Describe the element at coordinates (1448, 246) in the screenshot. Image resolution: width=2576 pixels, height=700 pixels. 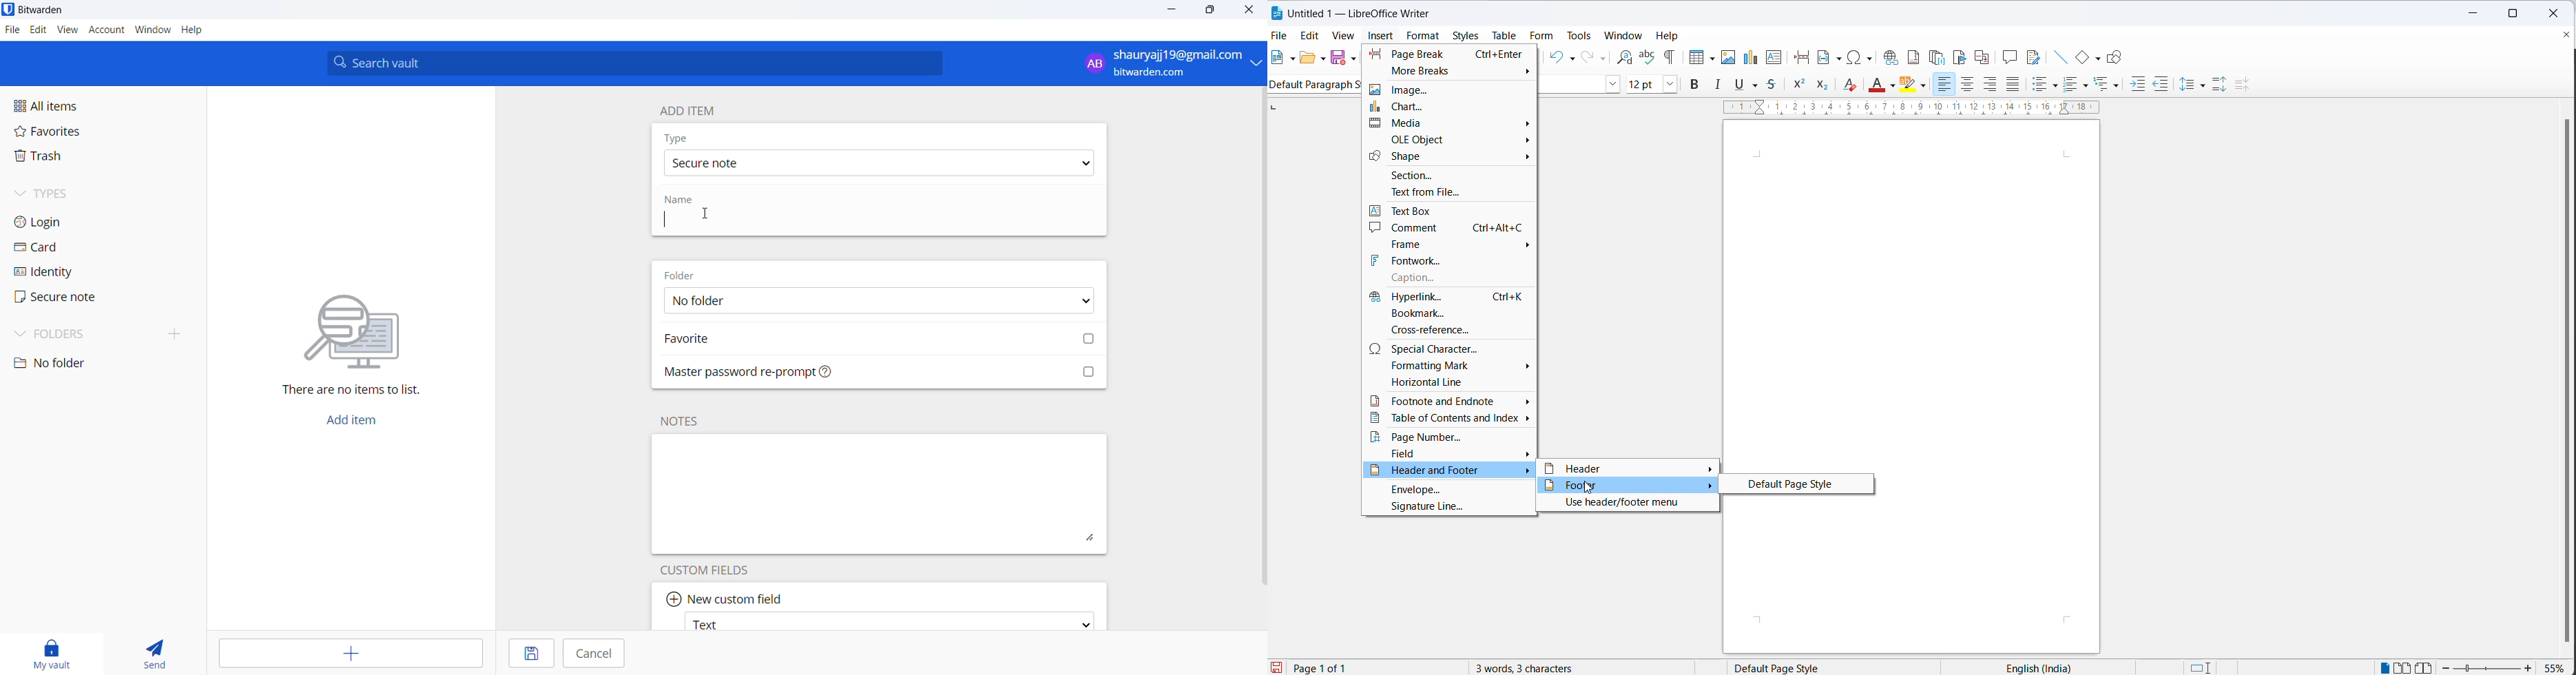
I see `frame` at that location.